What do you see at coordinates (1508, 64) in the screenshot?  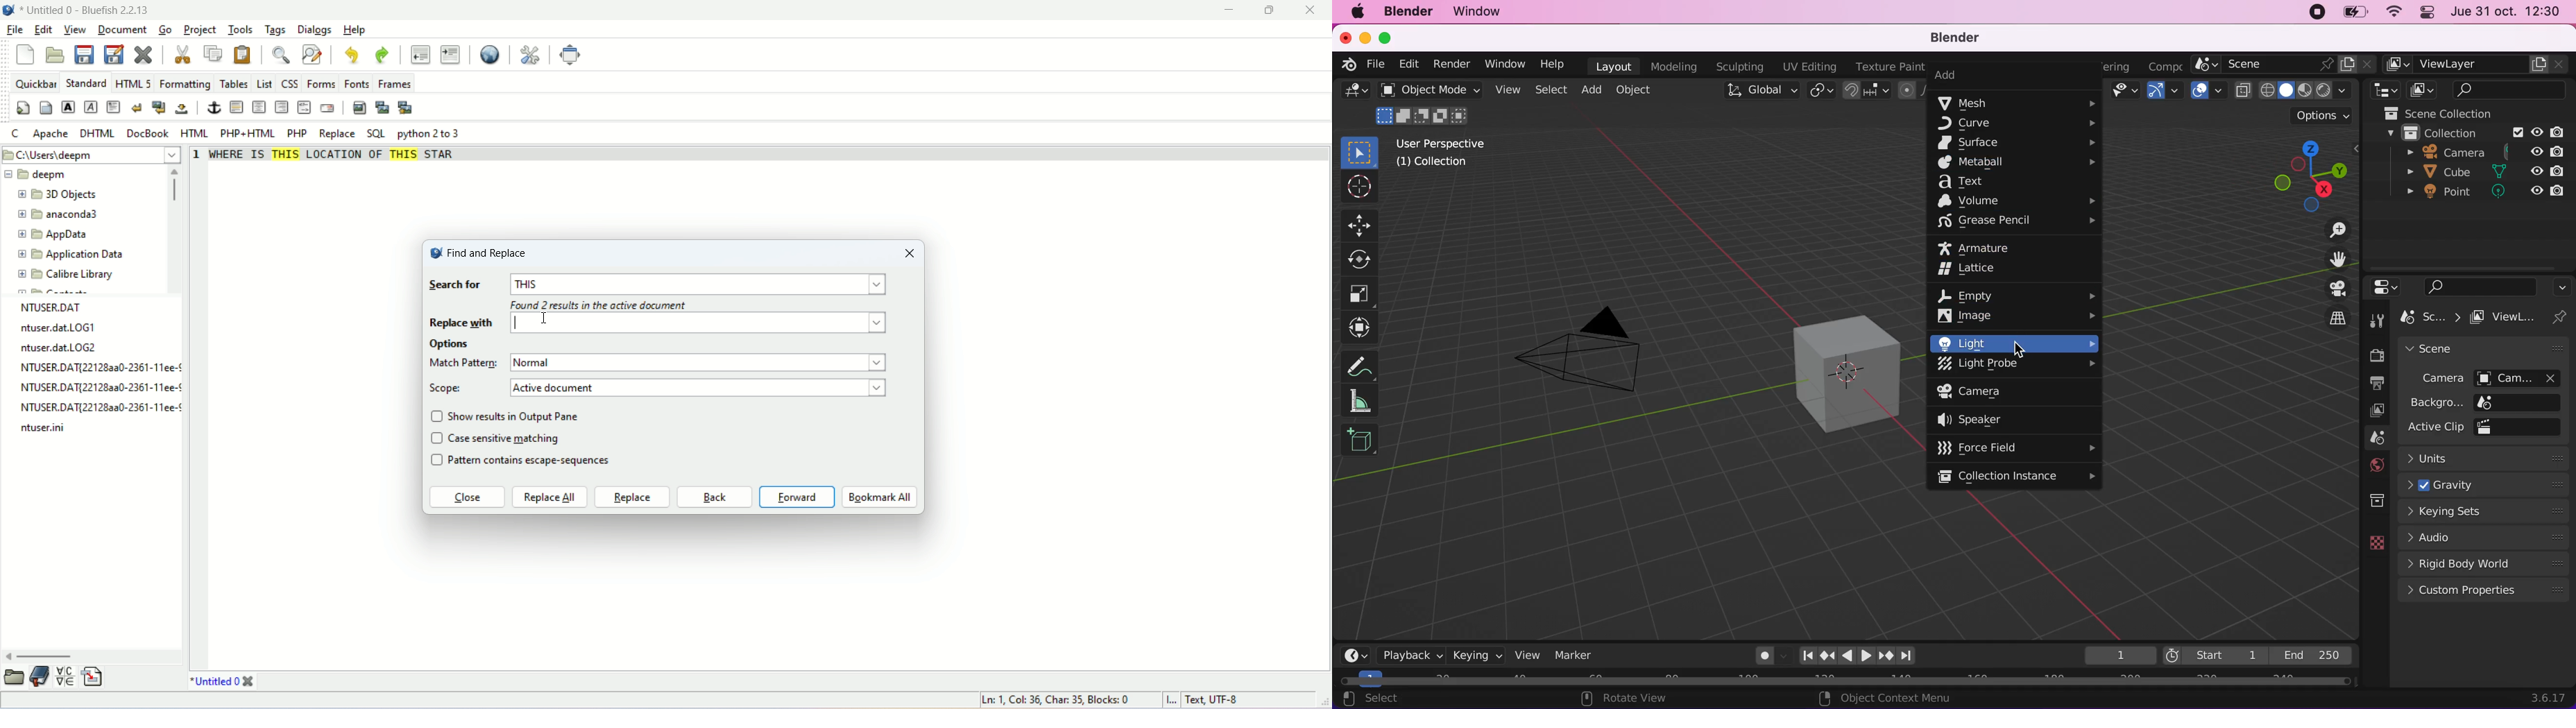 I see `window` at bounding box center [1508, 64].